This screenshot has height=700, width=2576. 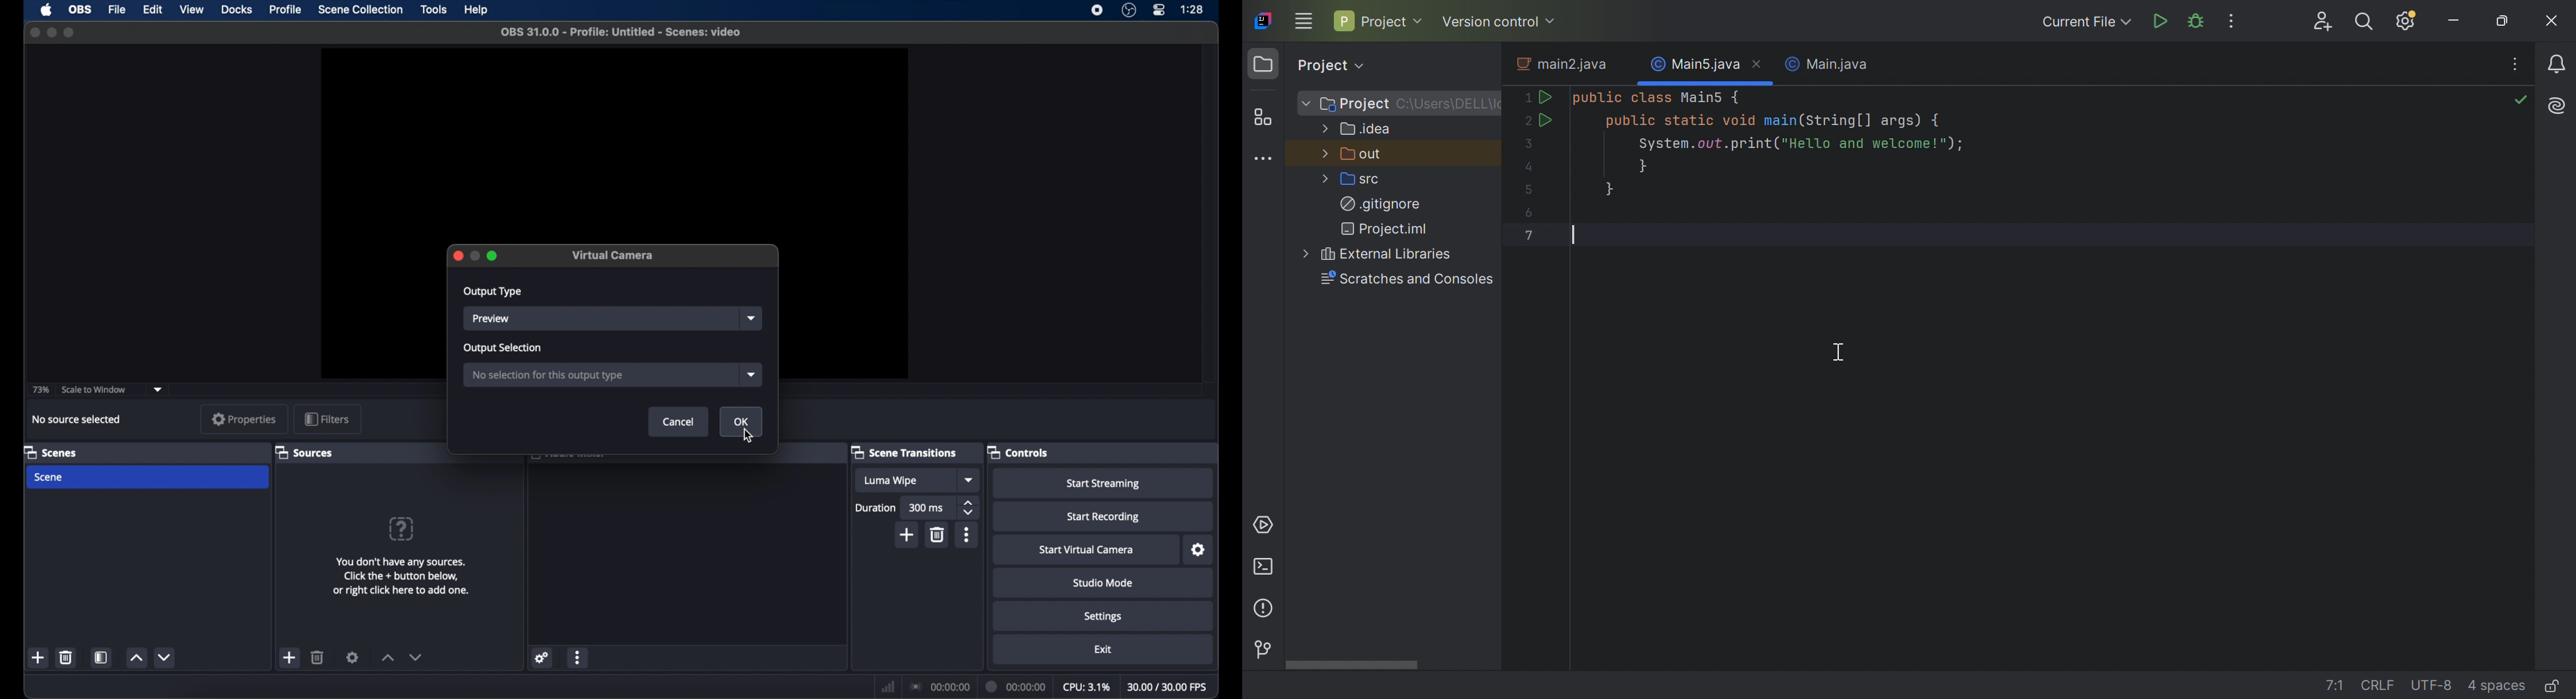 What do you see at coordinates (286, 10) in the screenshot?
I see `profile` at bounding box center [286, 10].